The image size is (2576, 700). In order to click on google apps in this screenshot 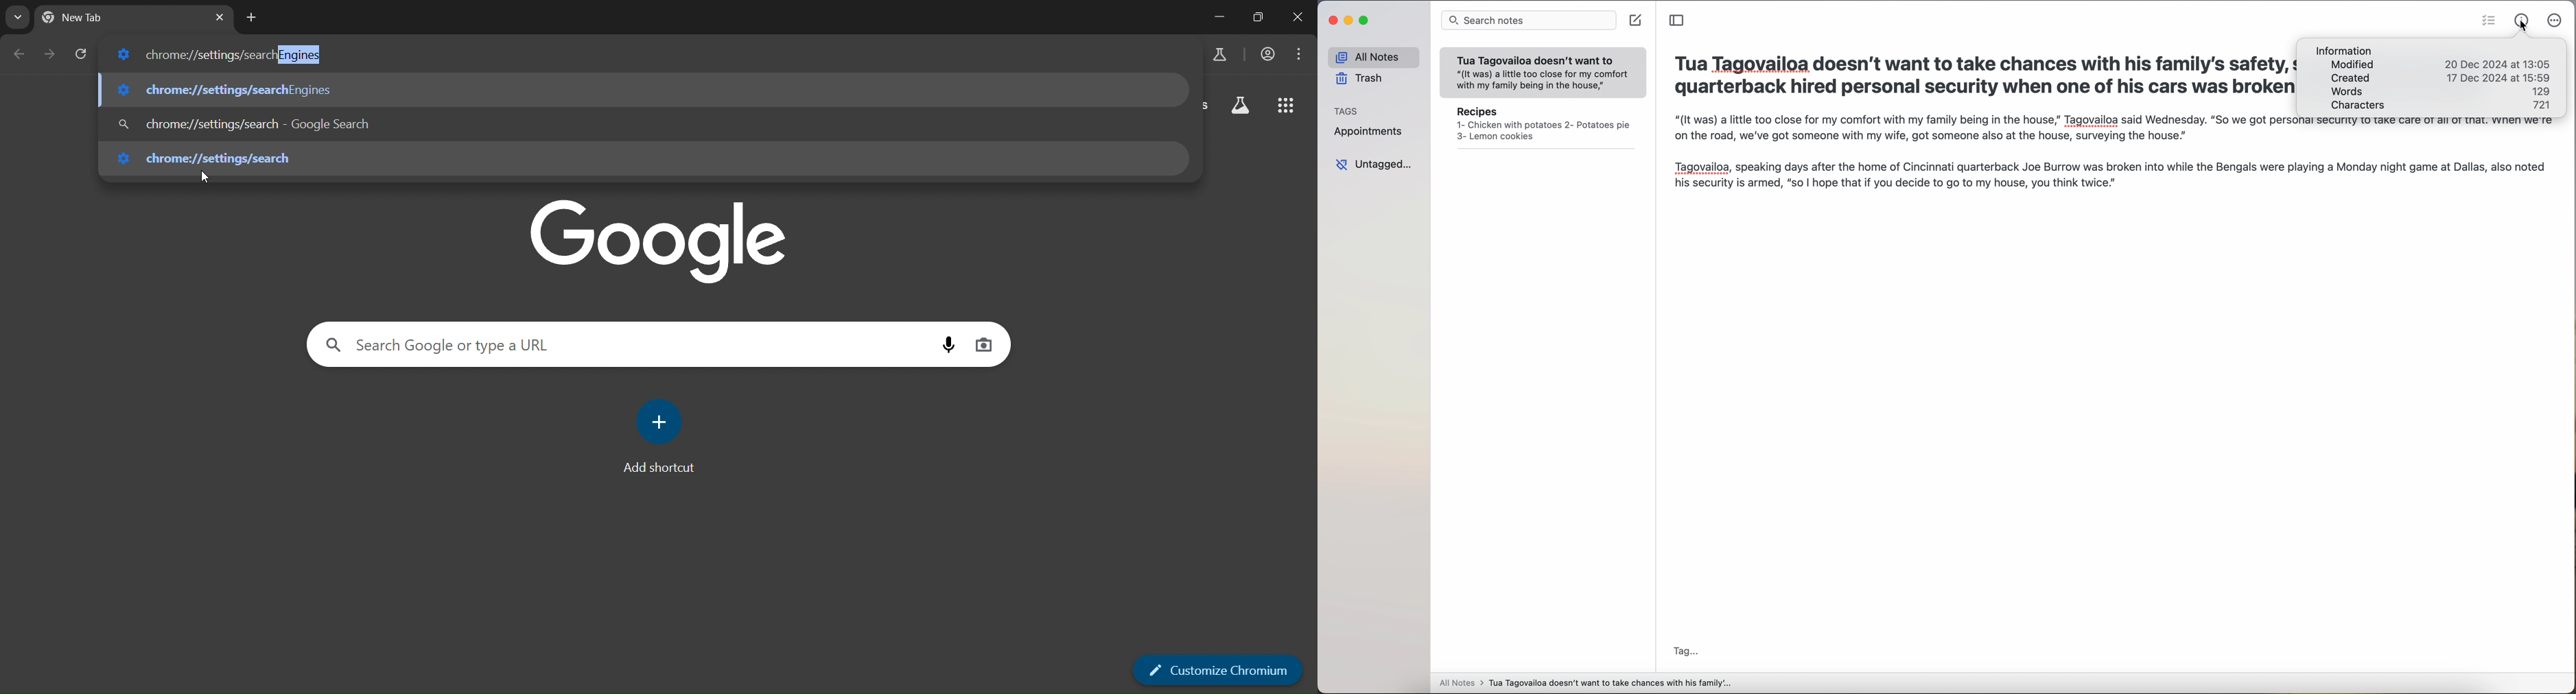, I will do `click(1286, 105)`.